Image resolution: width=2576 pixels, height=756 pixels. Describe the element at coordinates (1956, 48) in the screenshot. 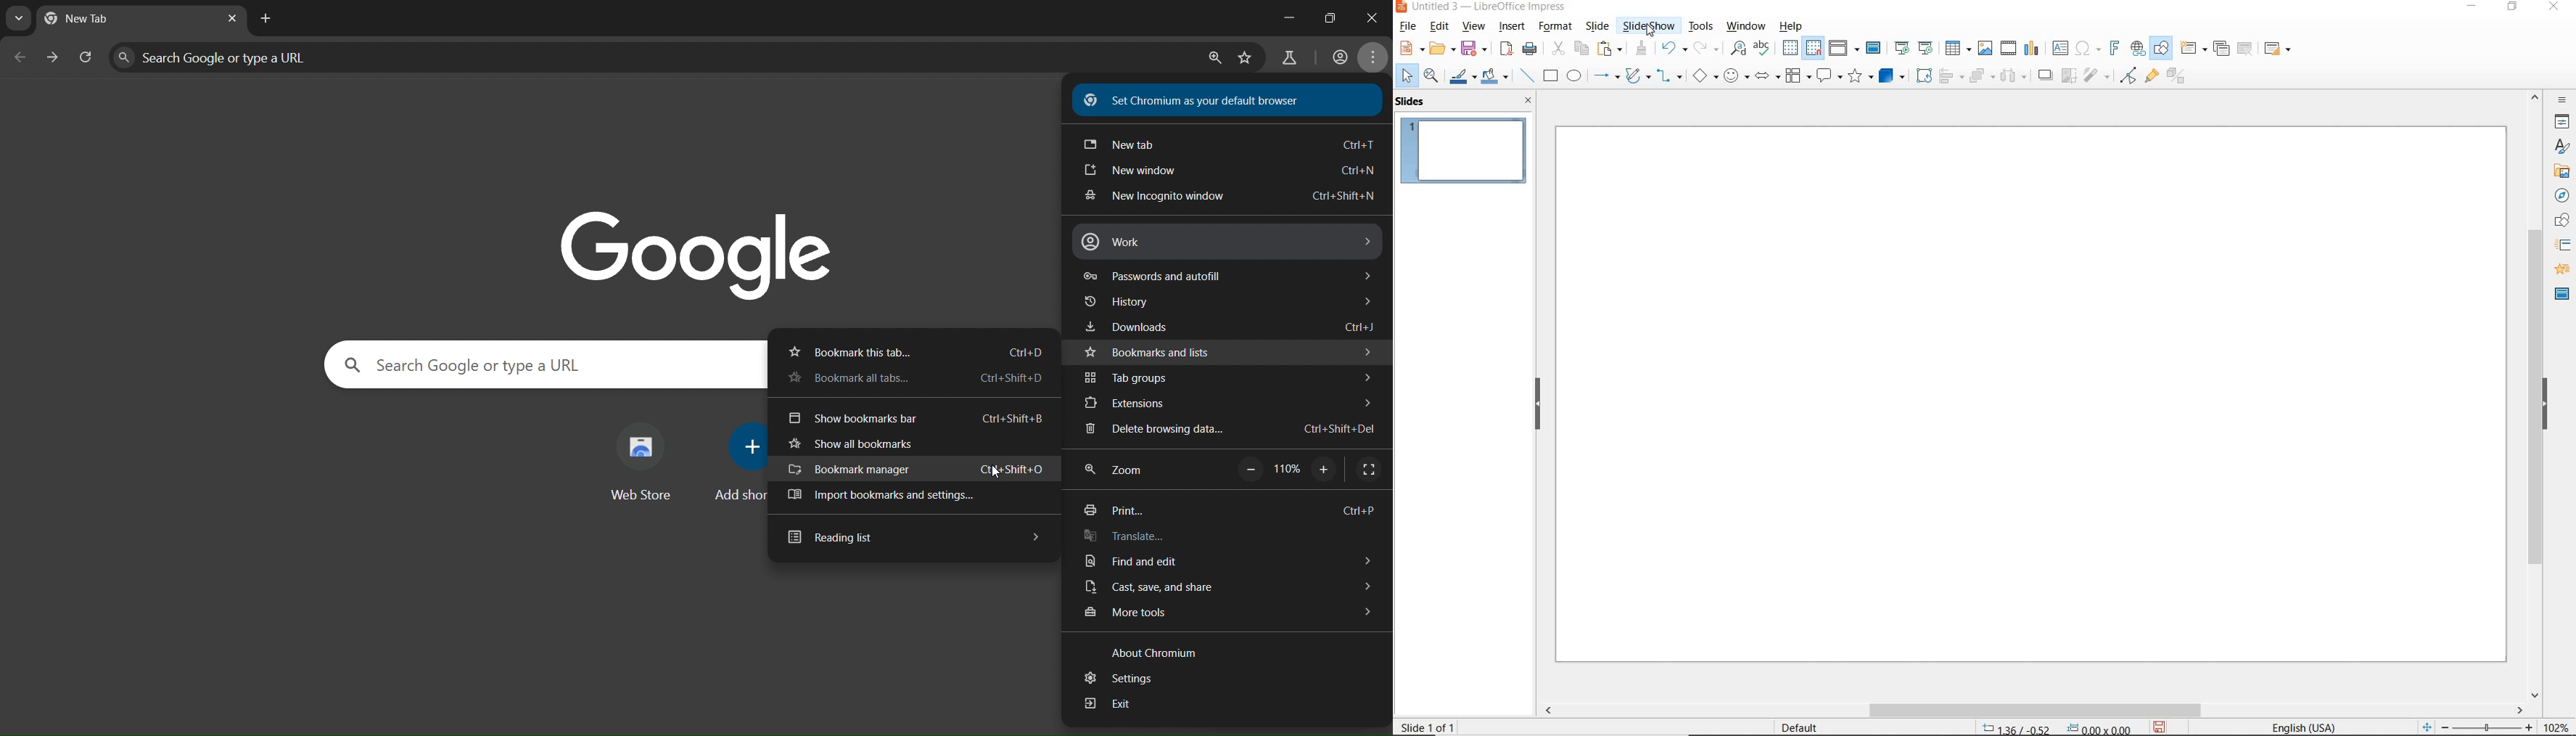

I see `TABLE` at that location.